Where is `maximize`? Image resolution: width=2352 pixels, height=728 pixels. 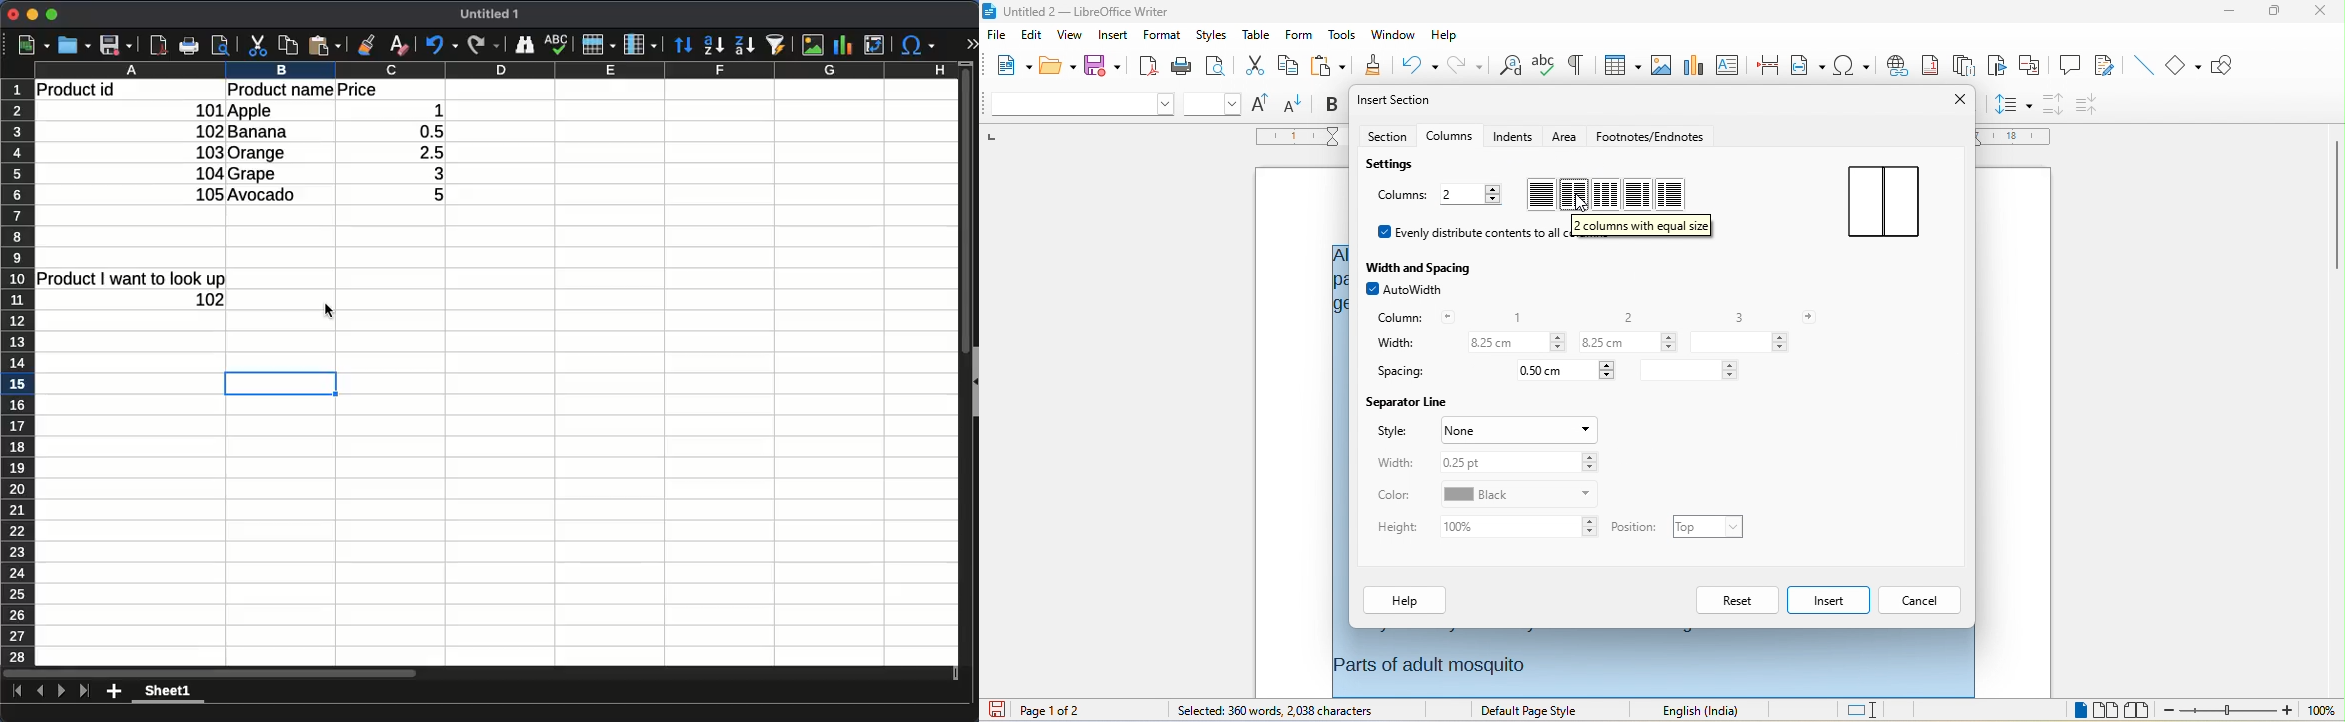 maximize is located at coordinates (52, 14).